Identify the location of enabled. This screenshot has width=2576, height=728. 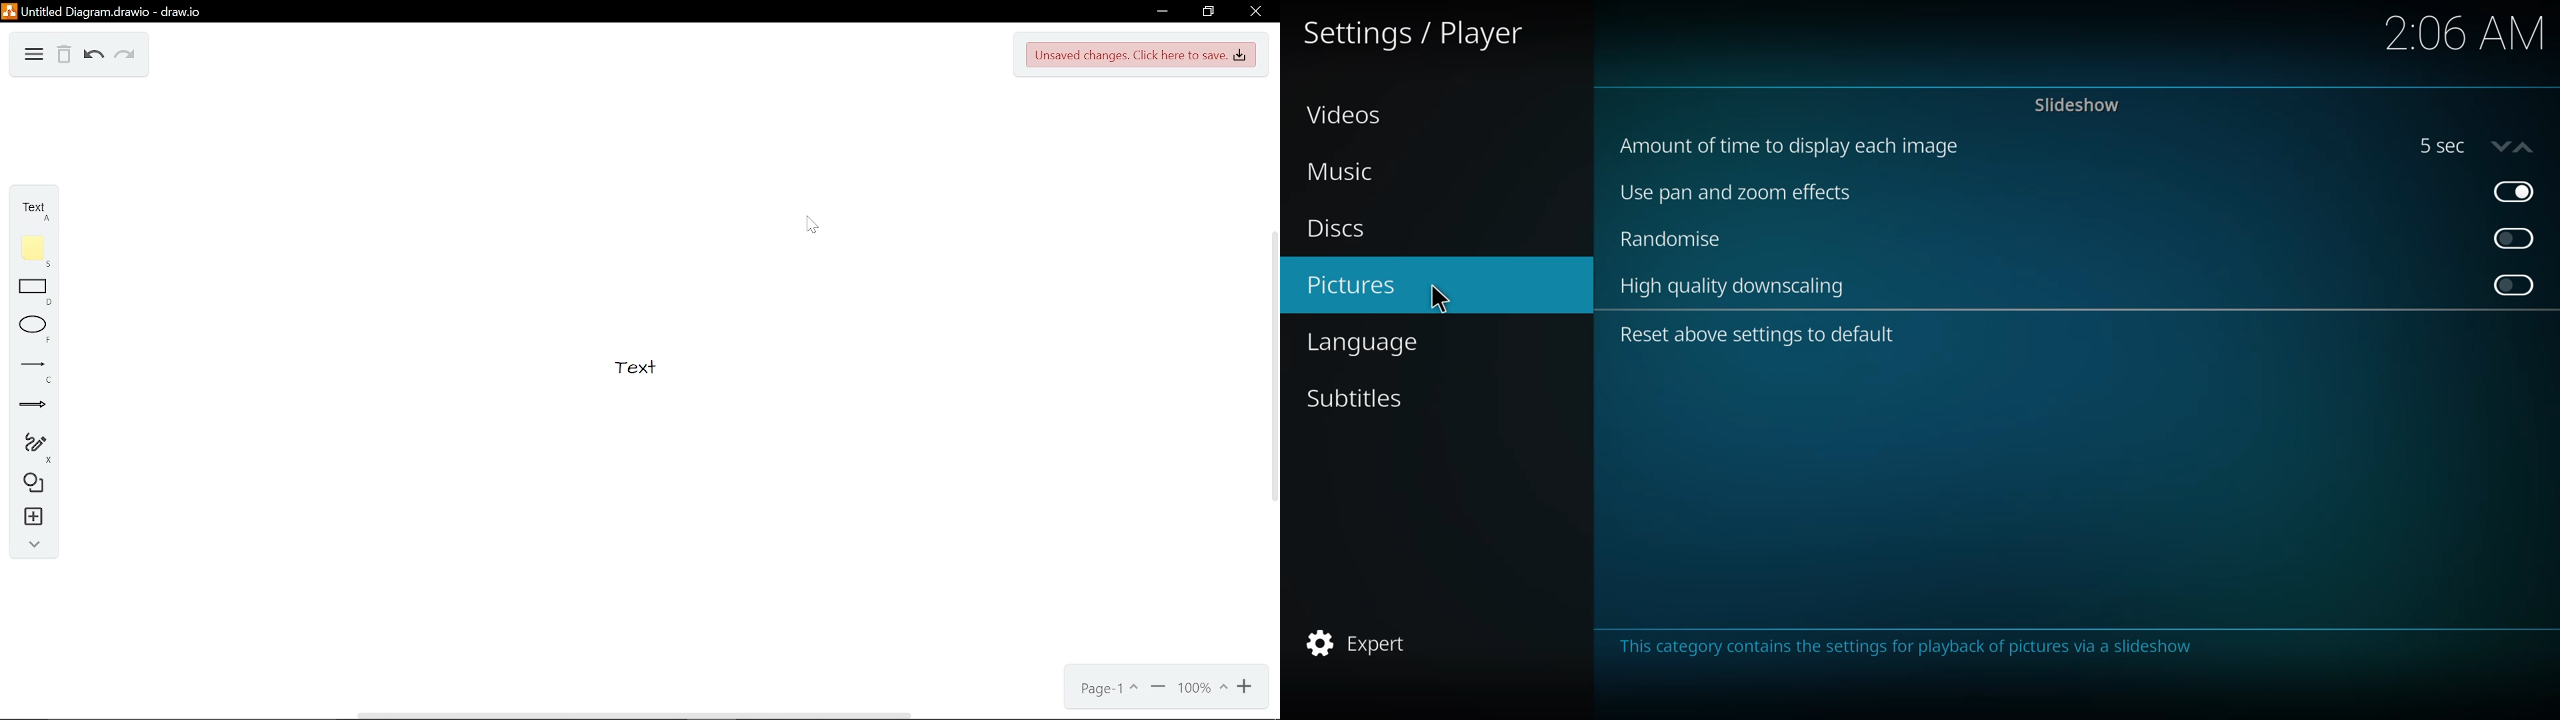
(2515, 191).